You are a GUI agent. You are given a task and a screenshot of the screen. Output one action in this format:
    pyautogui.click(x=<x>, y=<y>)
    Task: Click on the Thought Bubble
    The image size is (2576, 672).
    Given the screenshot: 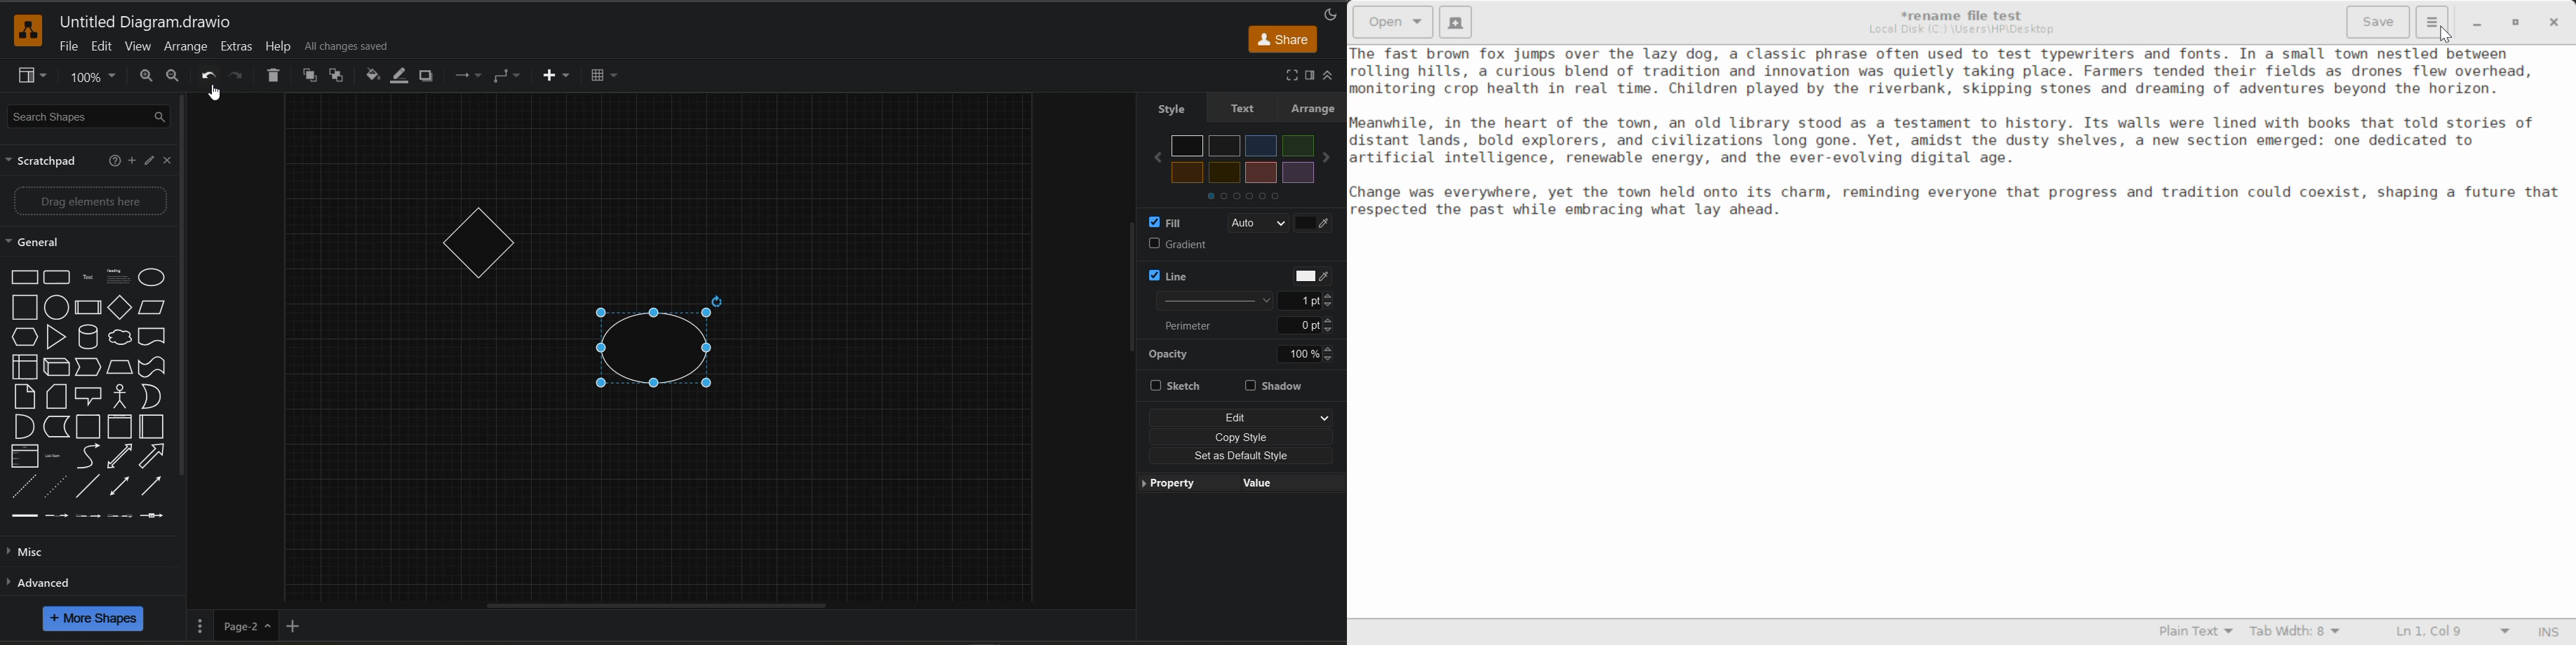 What is the action you would take?
    pyautogui.click(x=119, y=339)
    